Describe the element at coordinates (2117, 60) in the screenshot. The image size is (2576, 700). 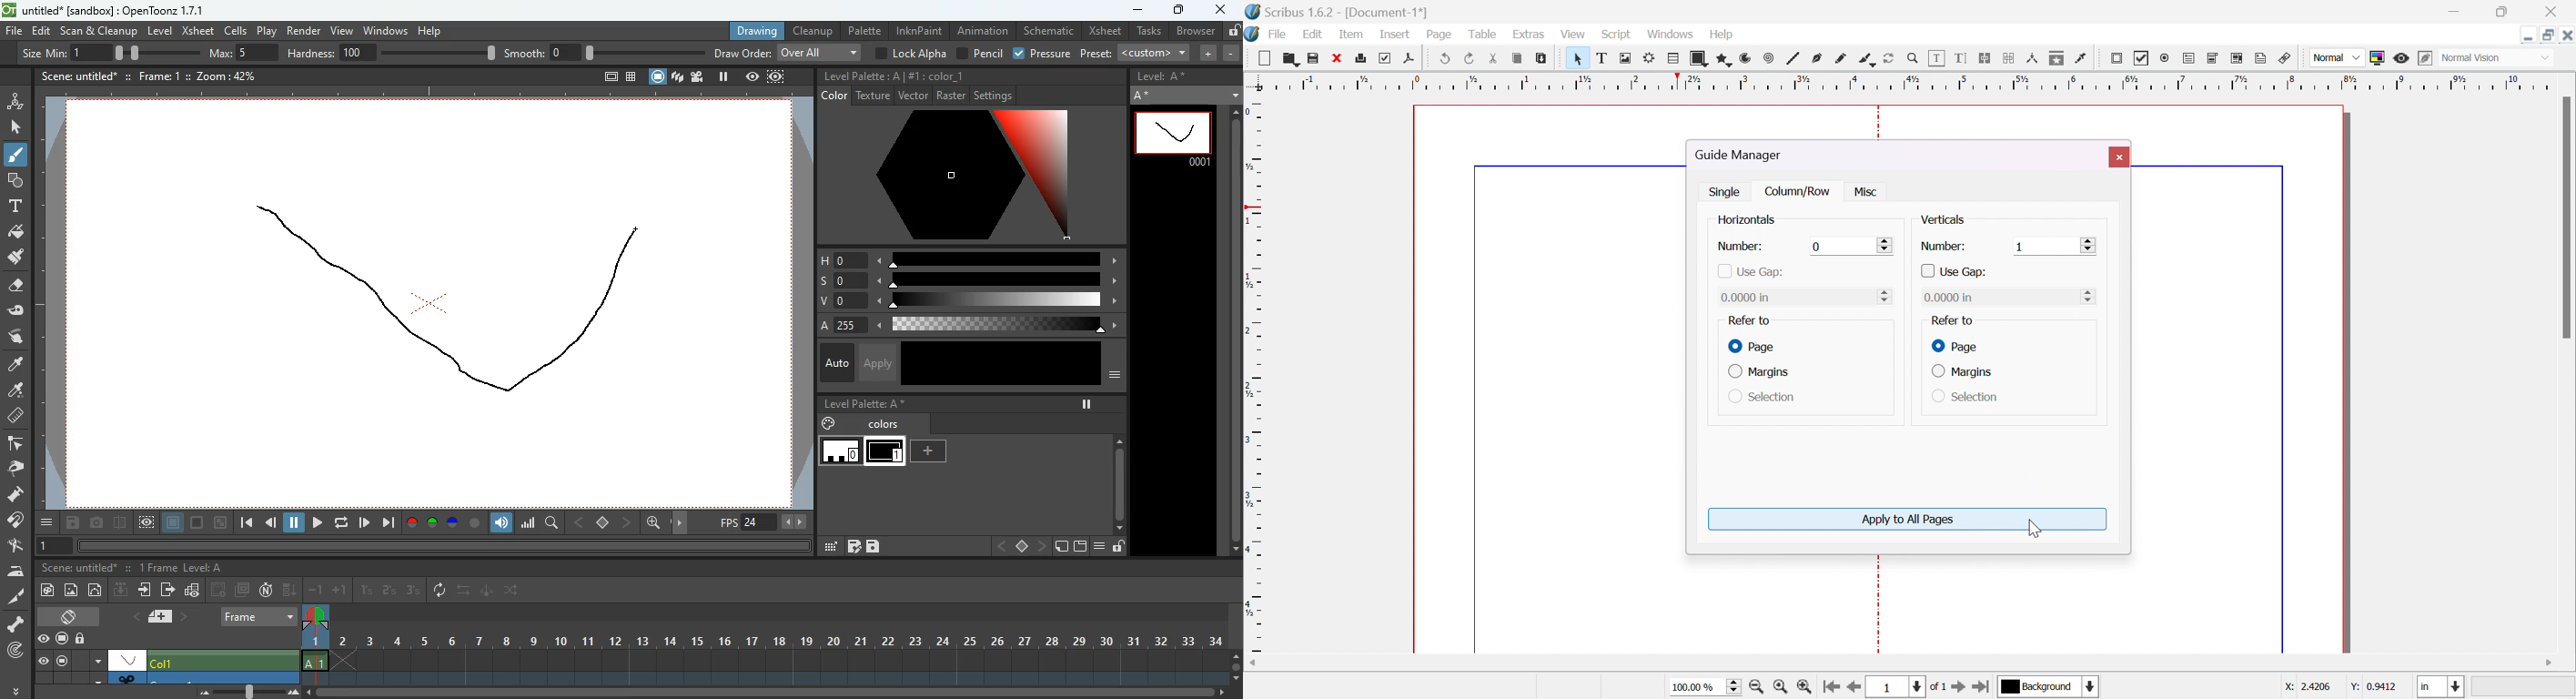
I see `PDF push button` at that location.